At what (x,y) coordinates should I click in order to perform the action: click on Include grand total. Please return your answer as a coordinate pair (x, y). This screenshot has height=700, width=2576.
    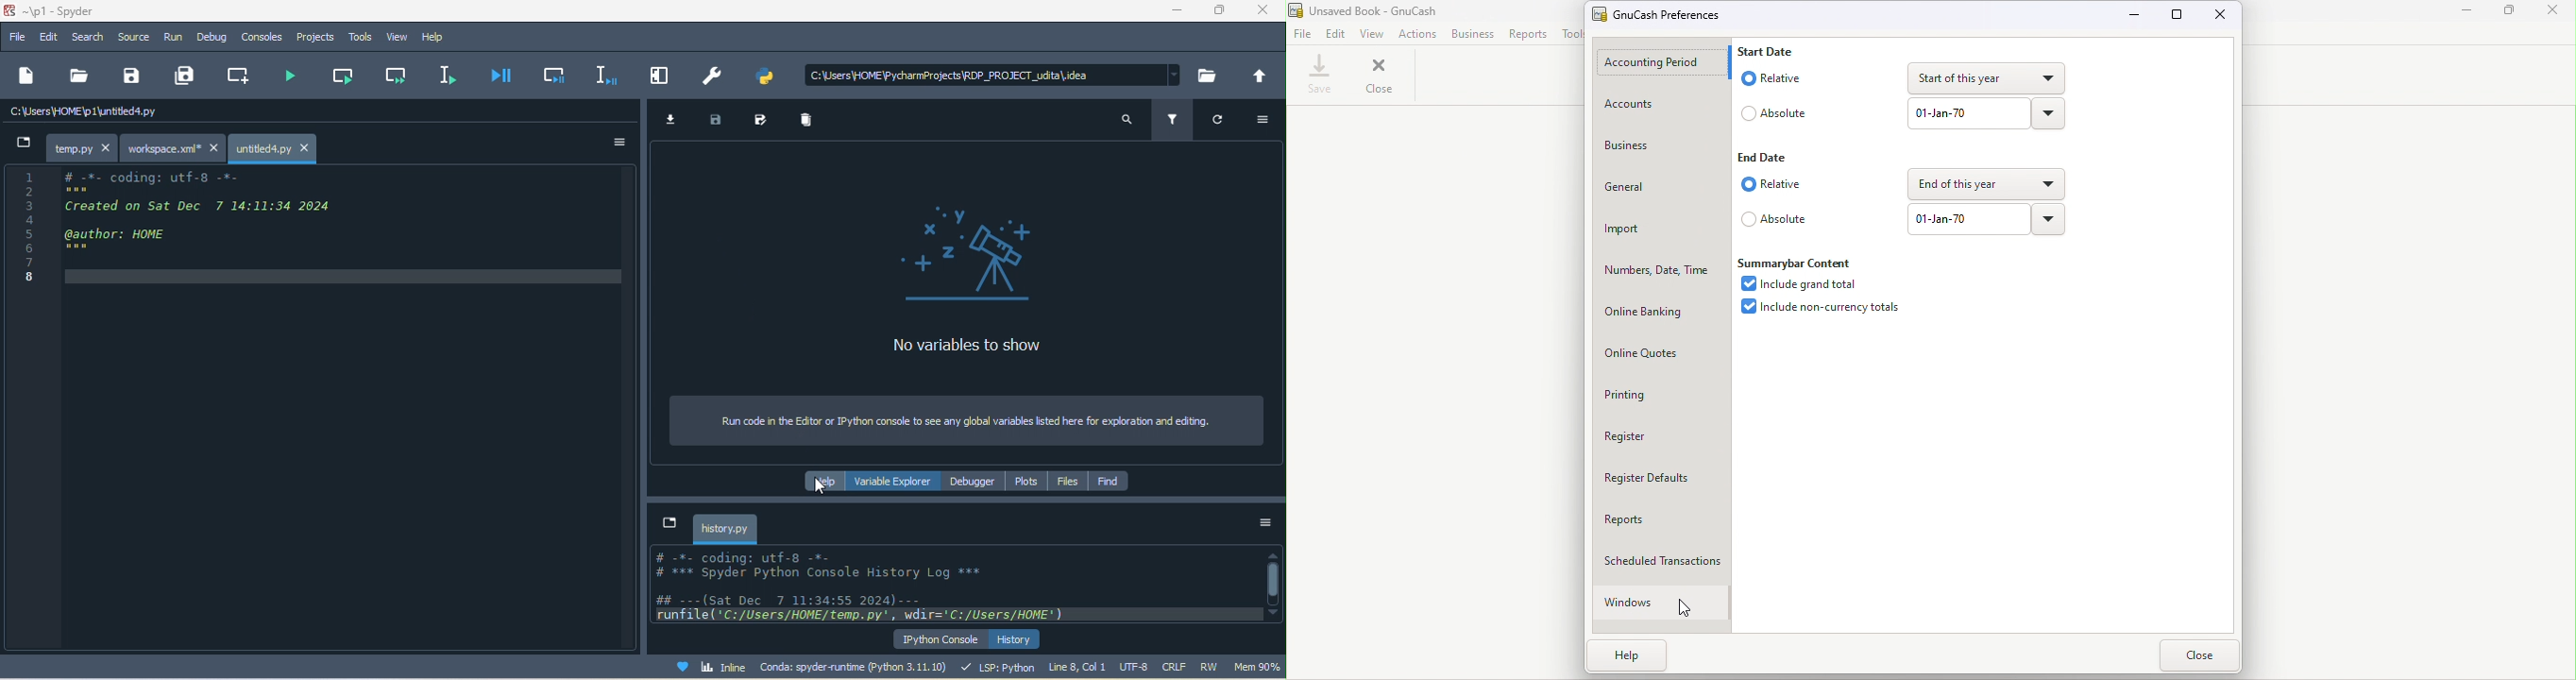
    Looking at the image, I should click on (1802, 283).